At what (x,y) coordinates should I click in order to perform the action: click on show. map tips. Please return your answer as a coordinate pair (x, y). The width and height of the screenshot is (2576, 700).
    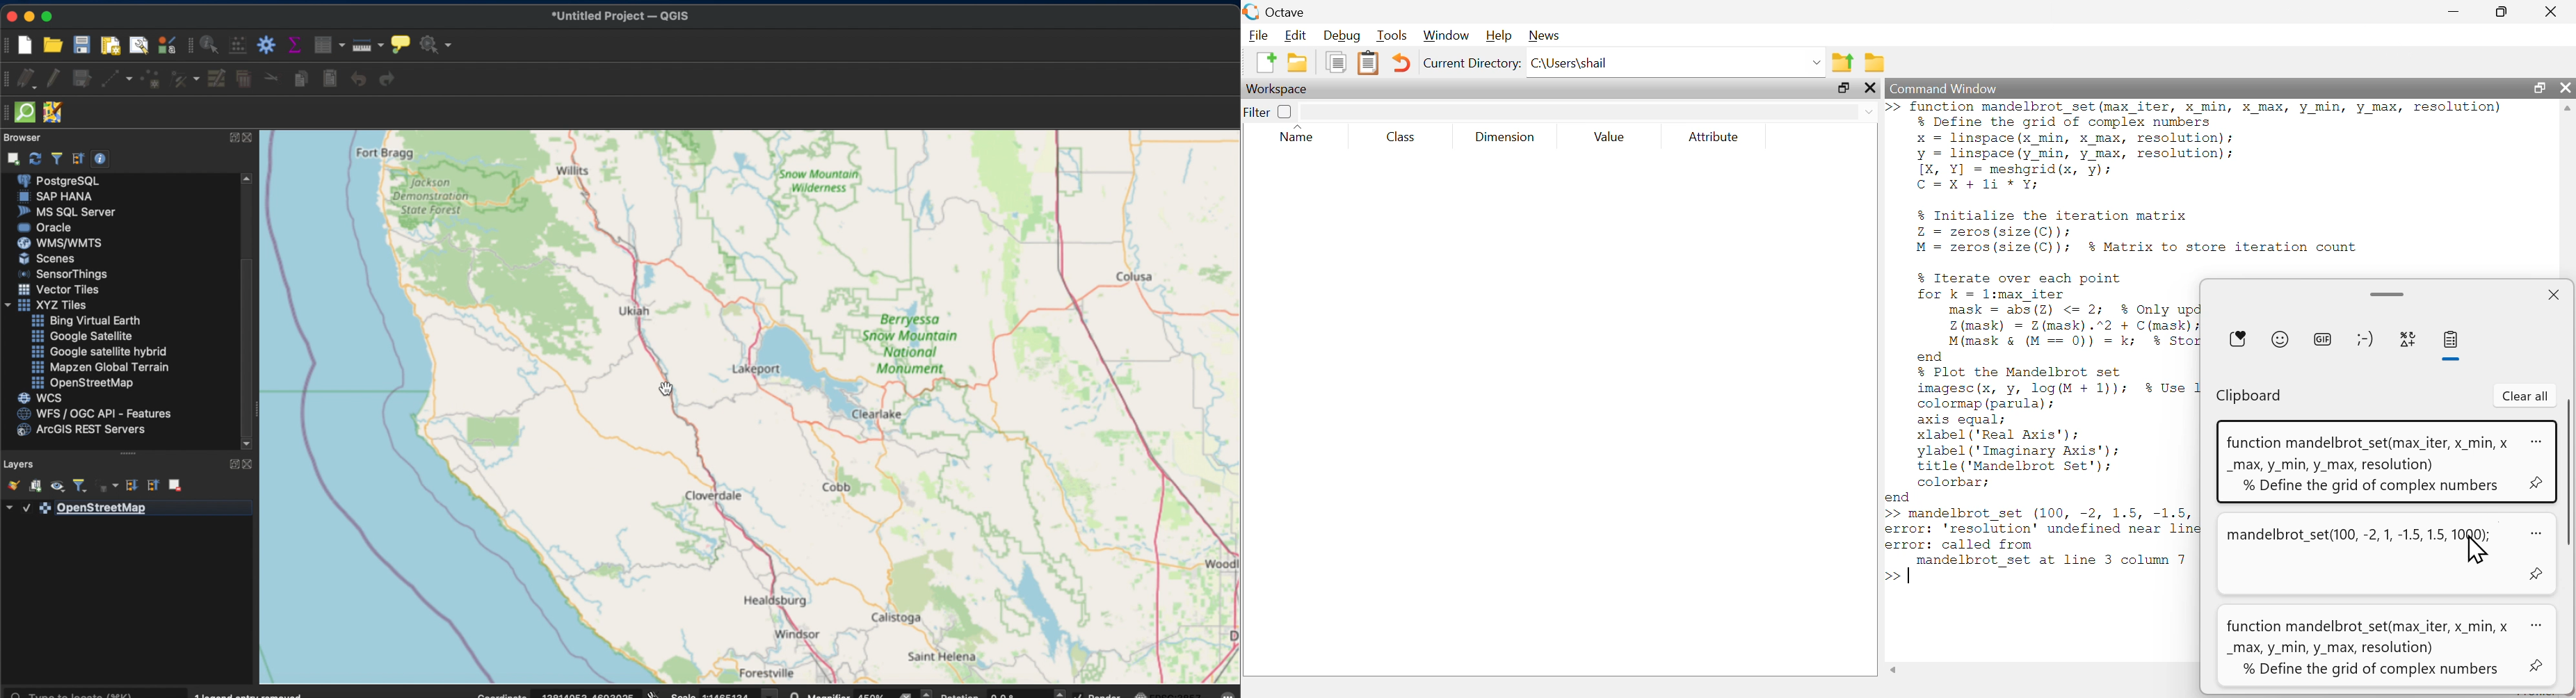
    Looking at the image, I should click on (399, 43).